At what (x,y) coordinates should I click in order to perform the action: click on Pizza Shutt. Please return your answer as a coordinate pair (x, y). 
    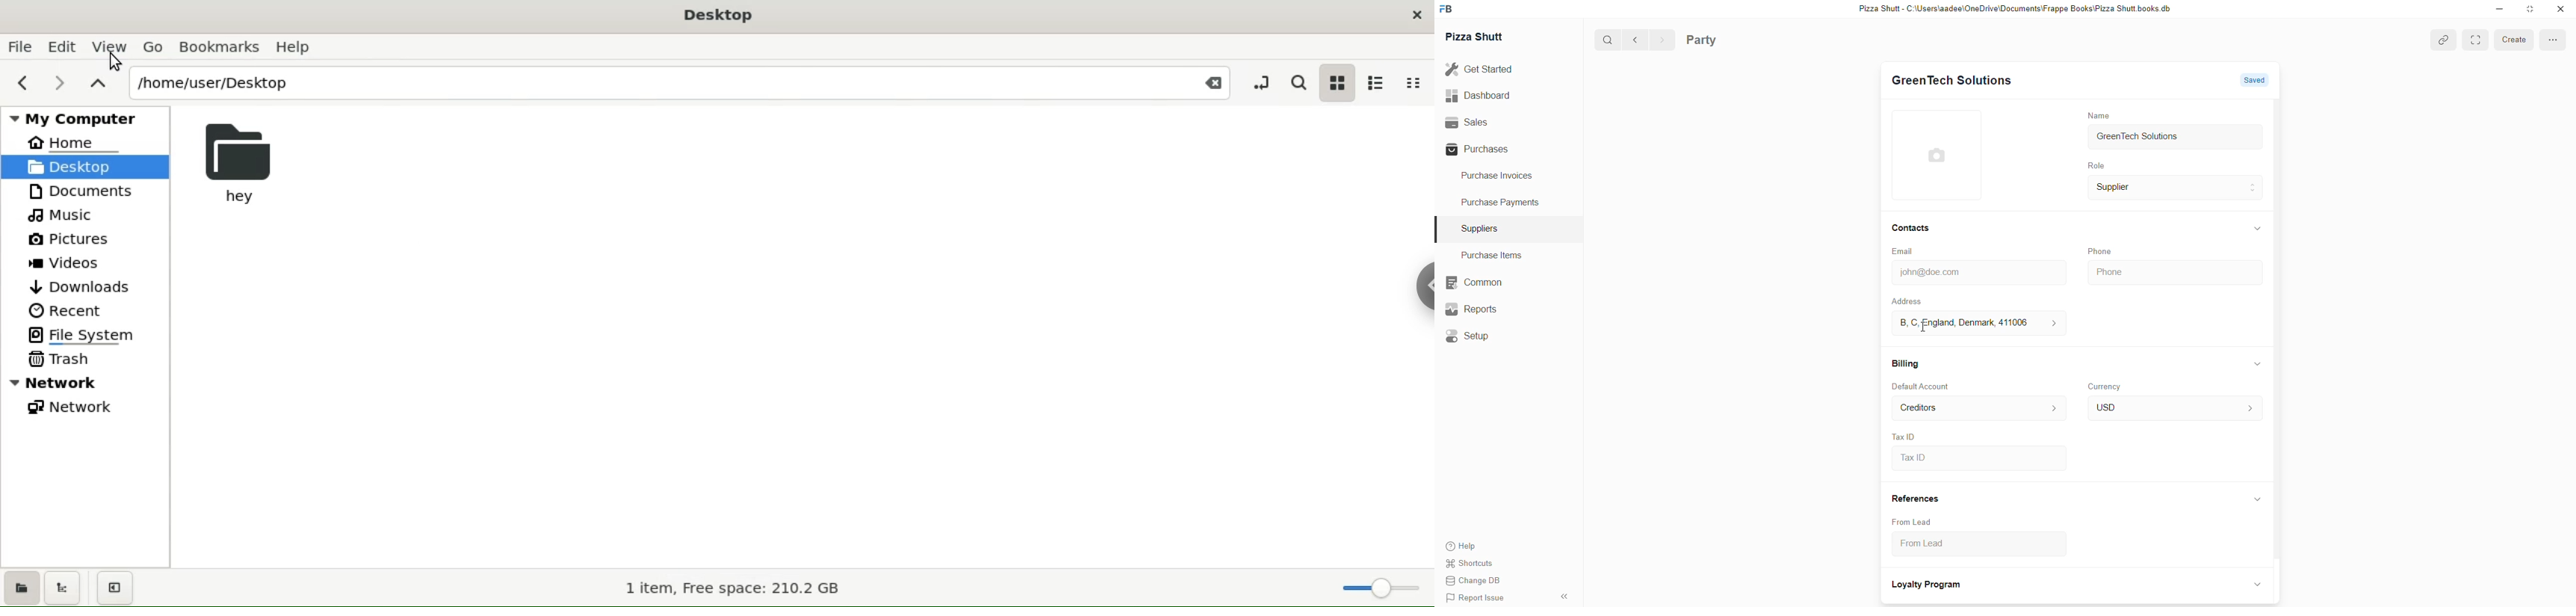
    Looking at the image, I should click on (1478, 37).